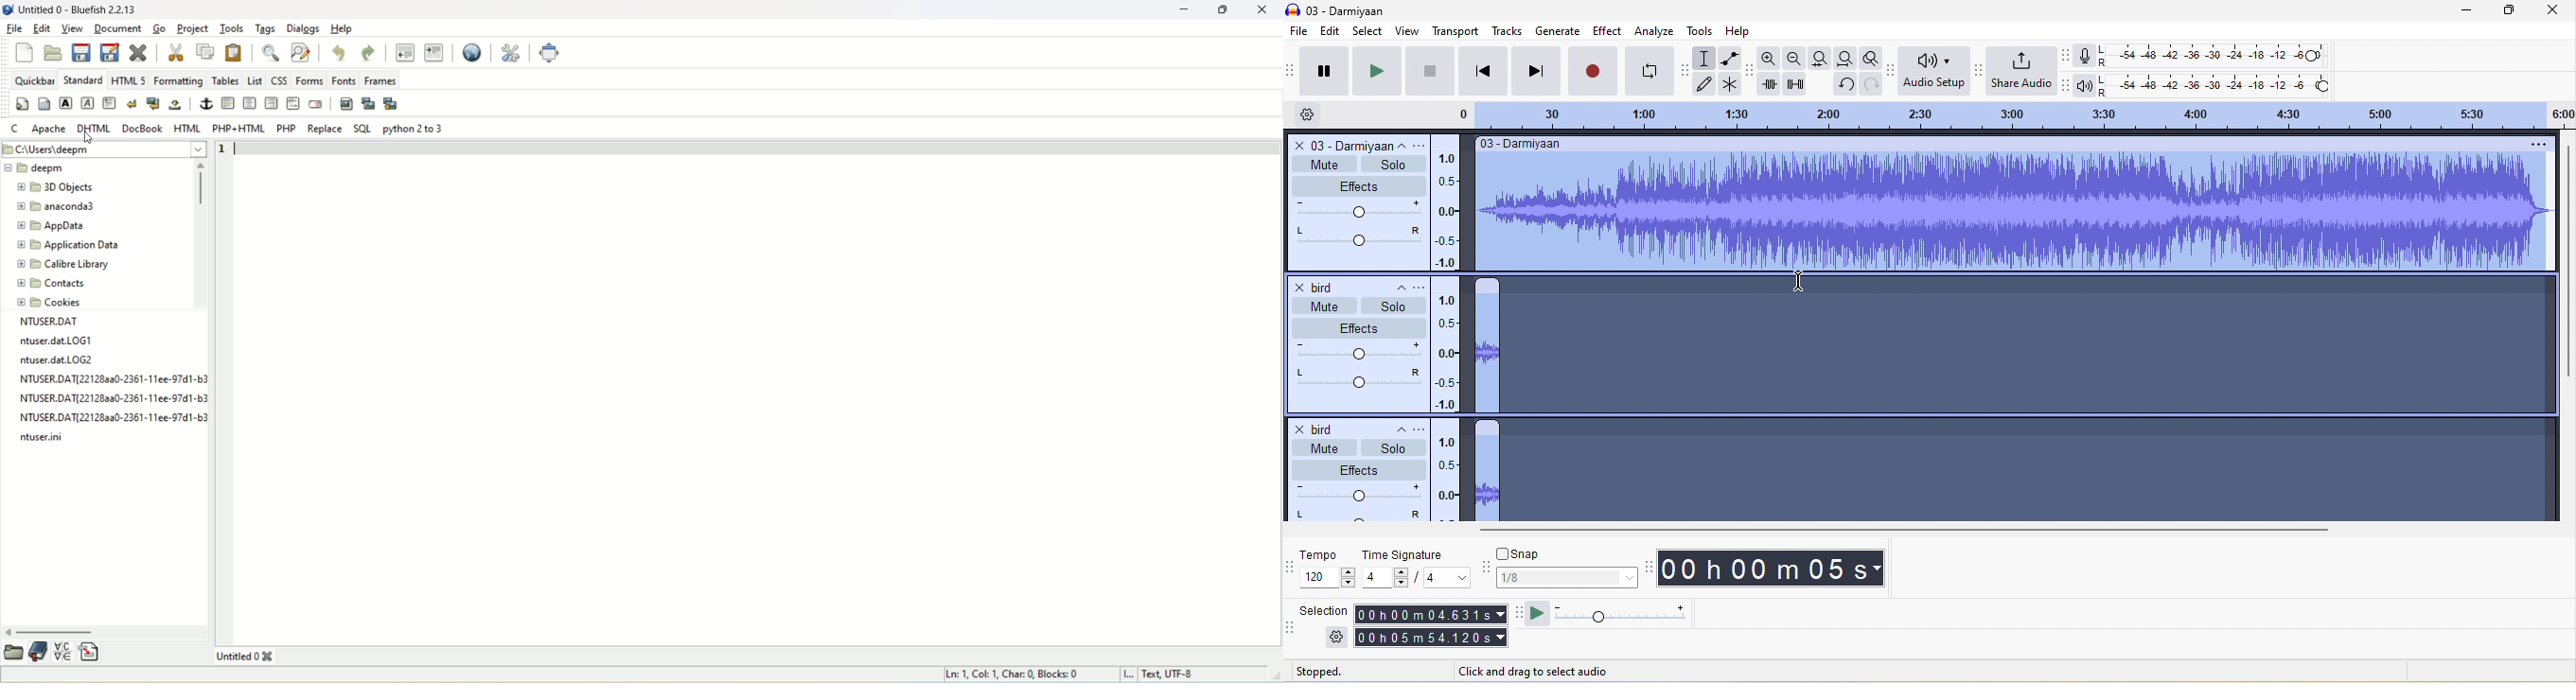 Image resolution: width=2576 pixels, height=700 pixels. What do you see at coordinates (1315, 114) in the screenshot?
I see `timeline option` at bounding box center [1315, 114].